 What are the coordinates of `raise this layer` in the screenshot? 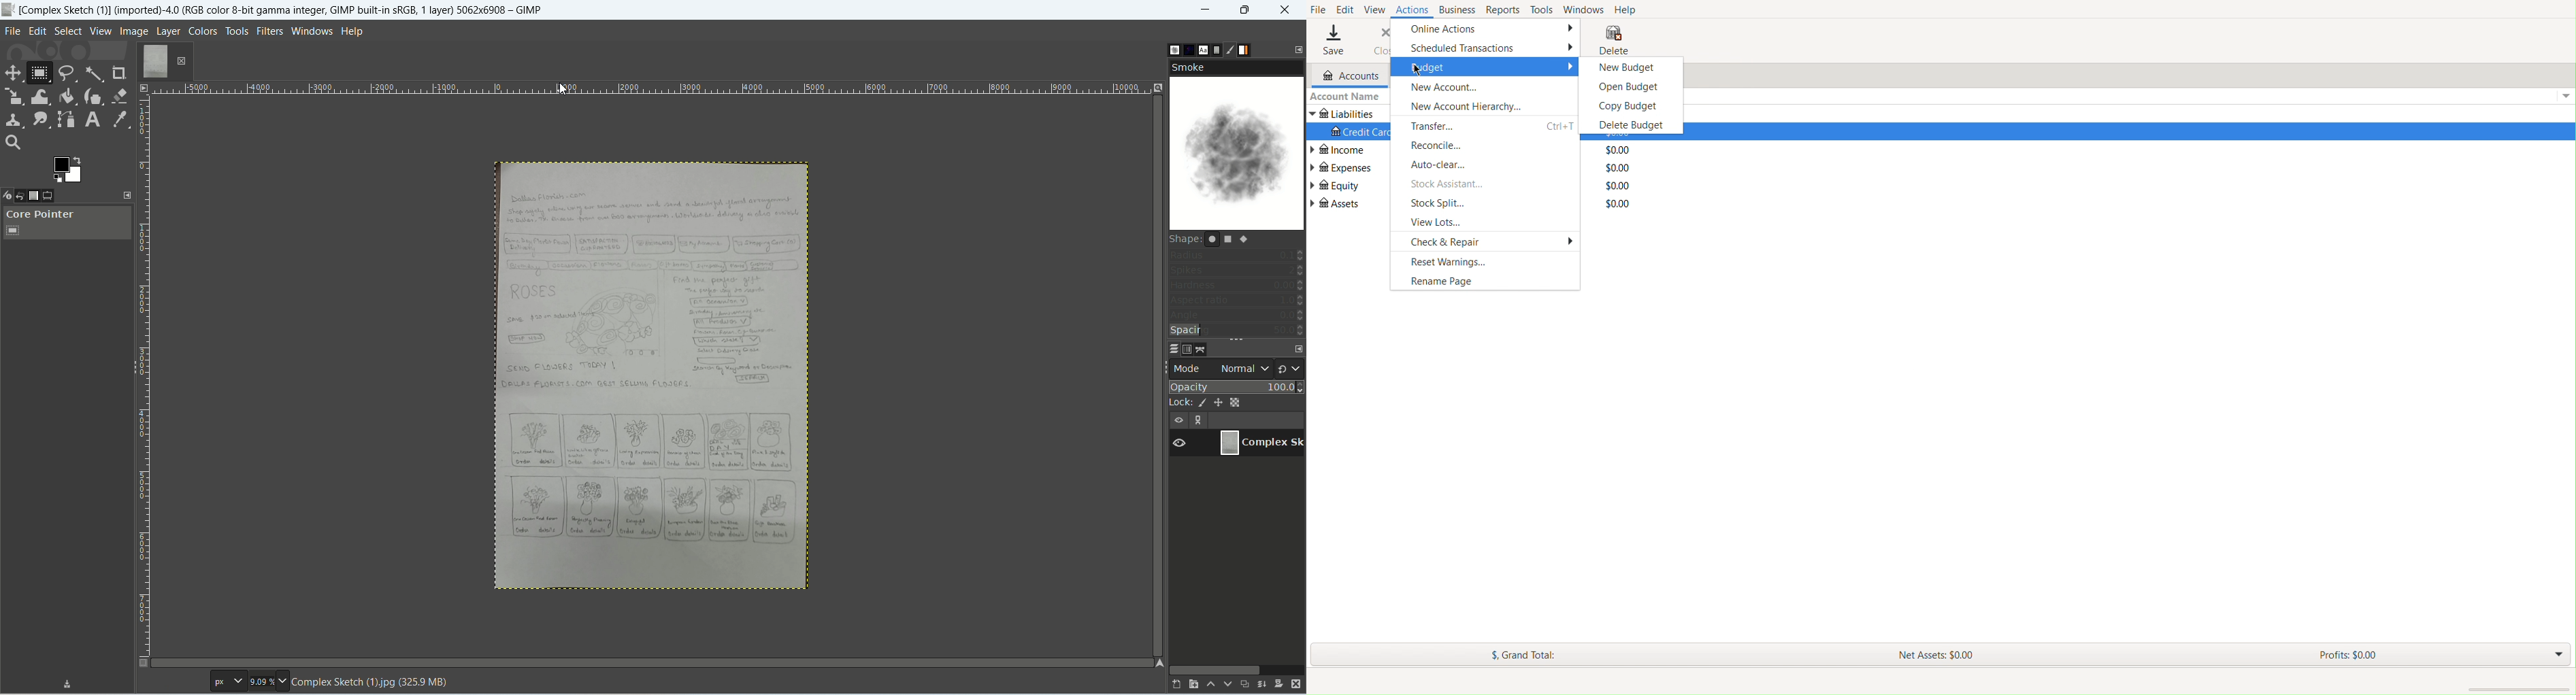 It's located at (1210, 684).